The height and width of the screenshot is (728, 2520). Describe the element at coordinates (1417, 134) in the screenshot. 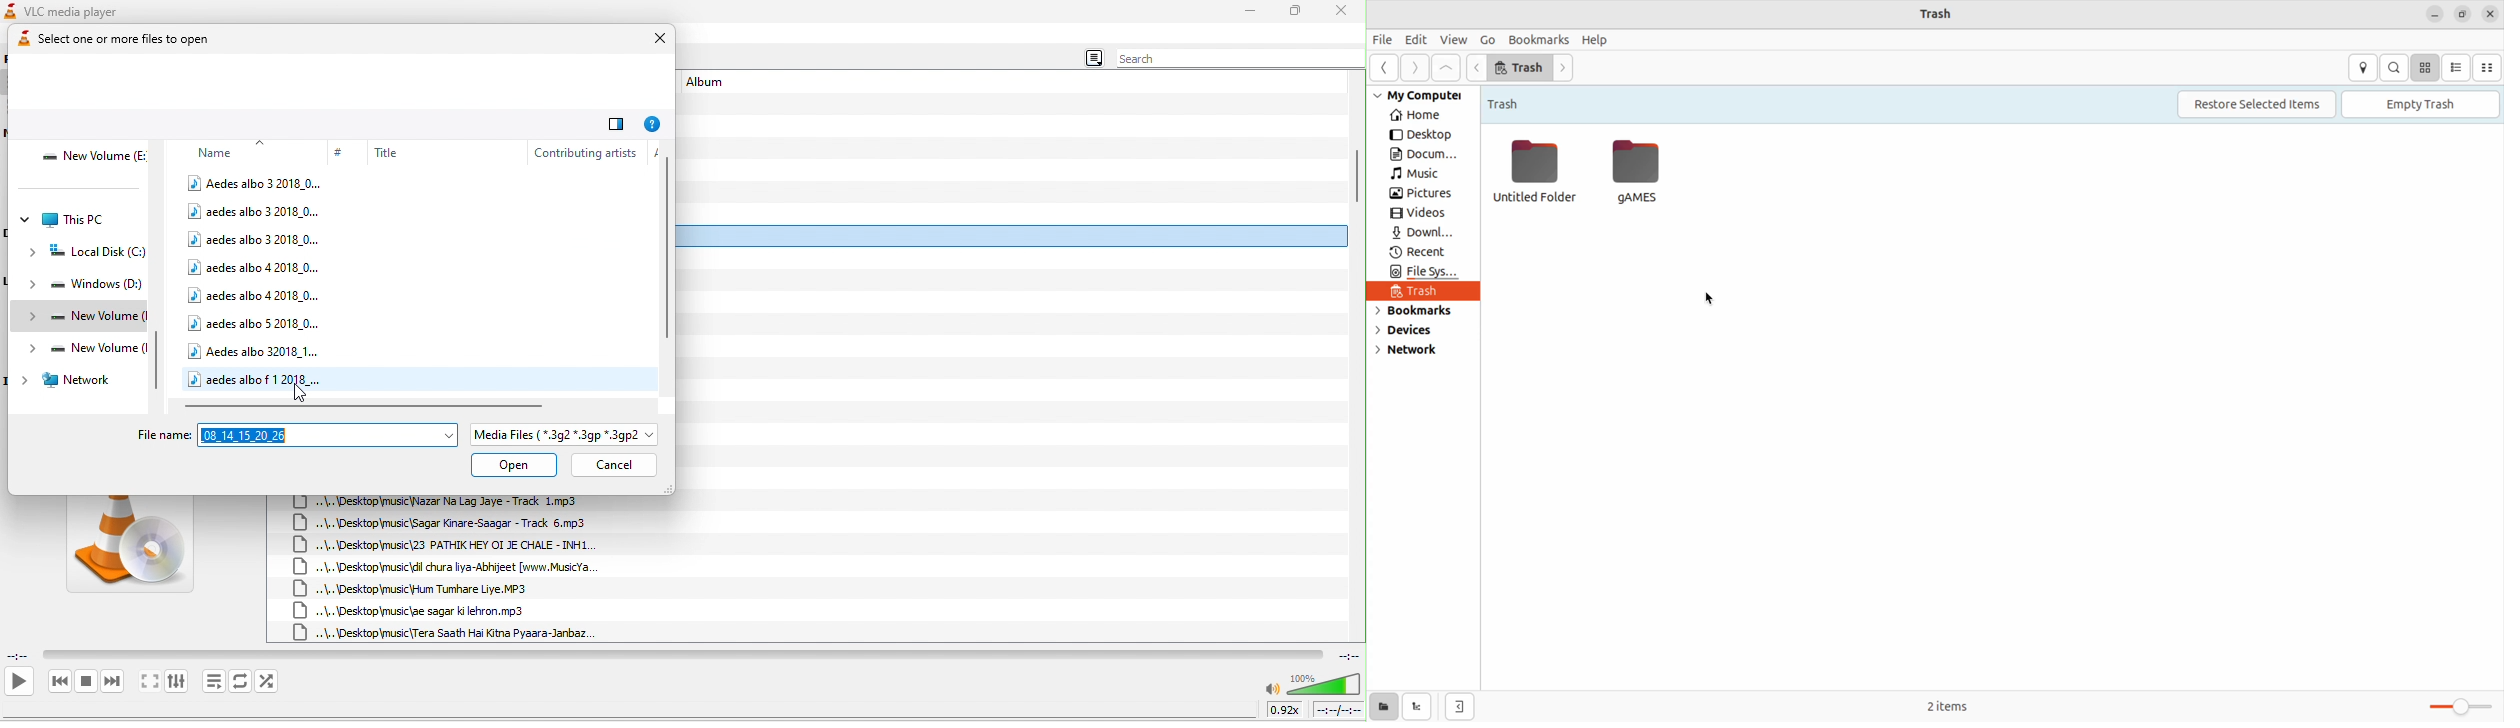

I see `Desktop` at that location.